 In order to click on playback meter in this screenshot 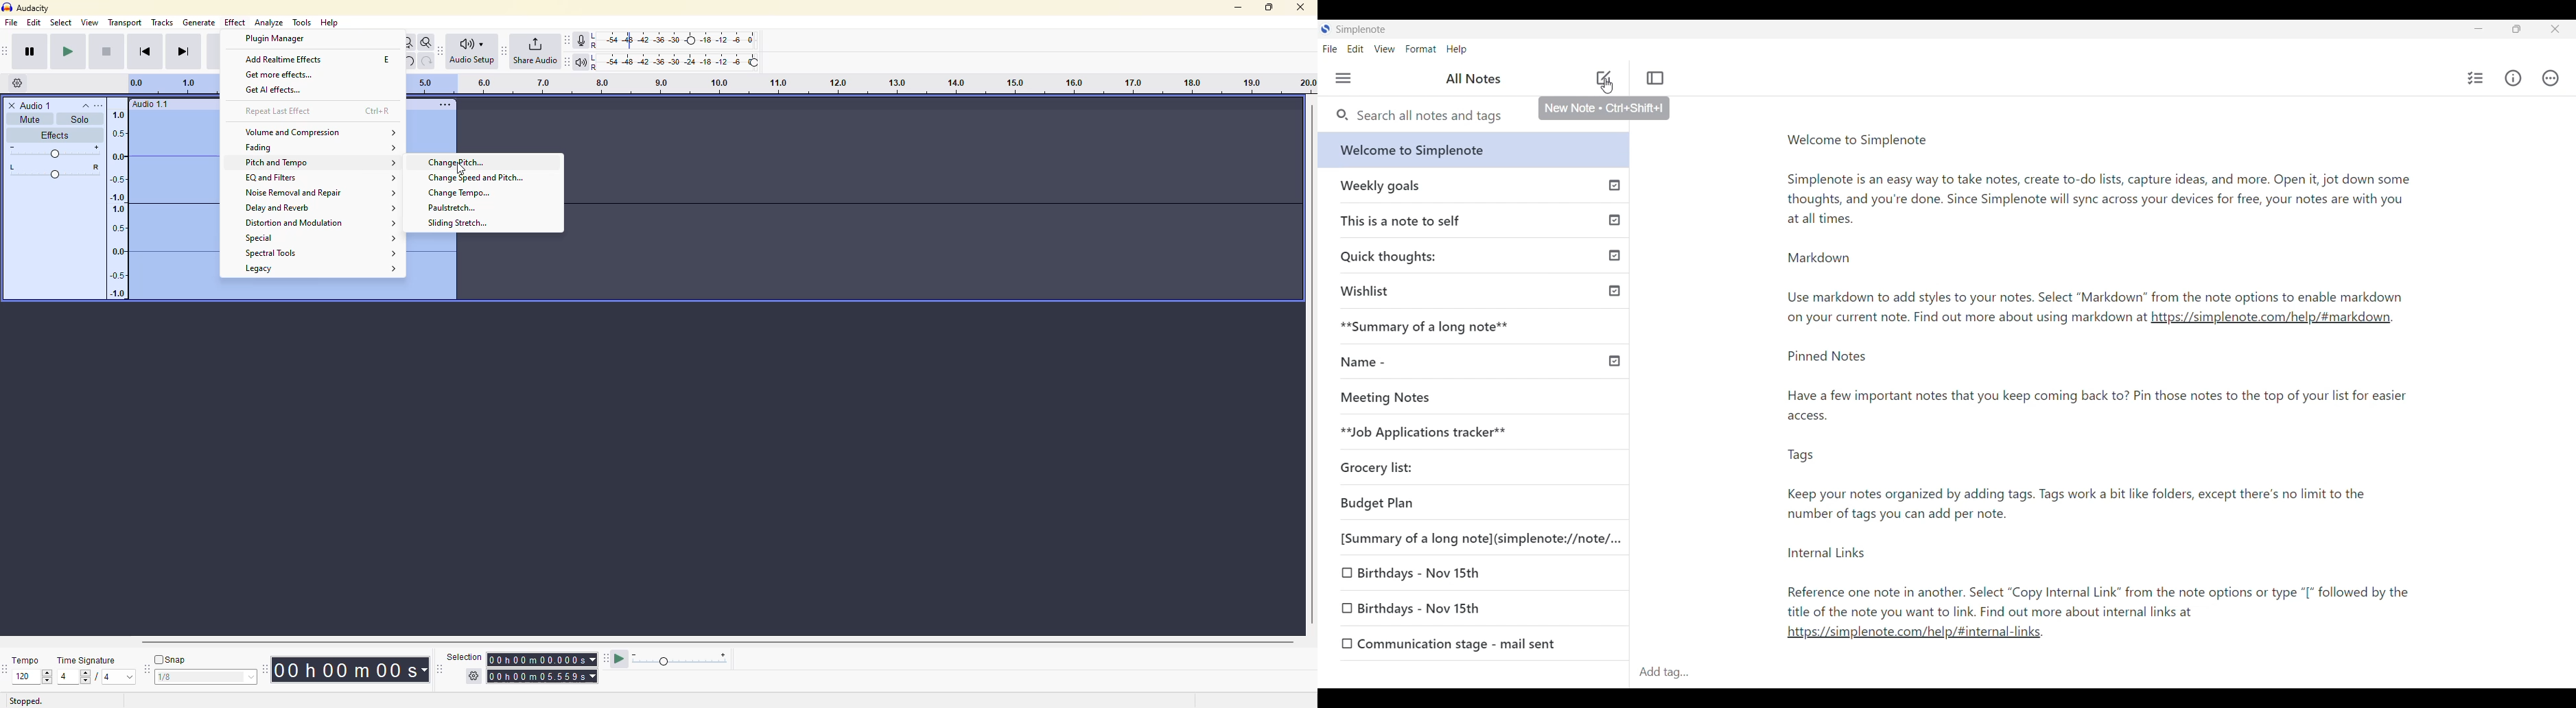, I will do `click(581, 61)`.